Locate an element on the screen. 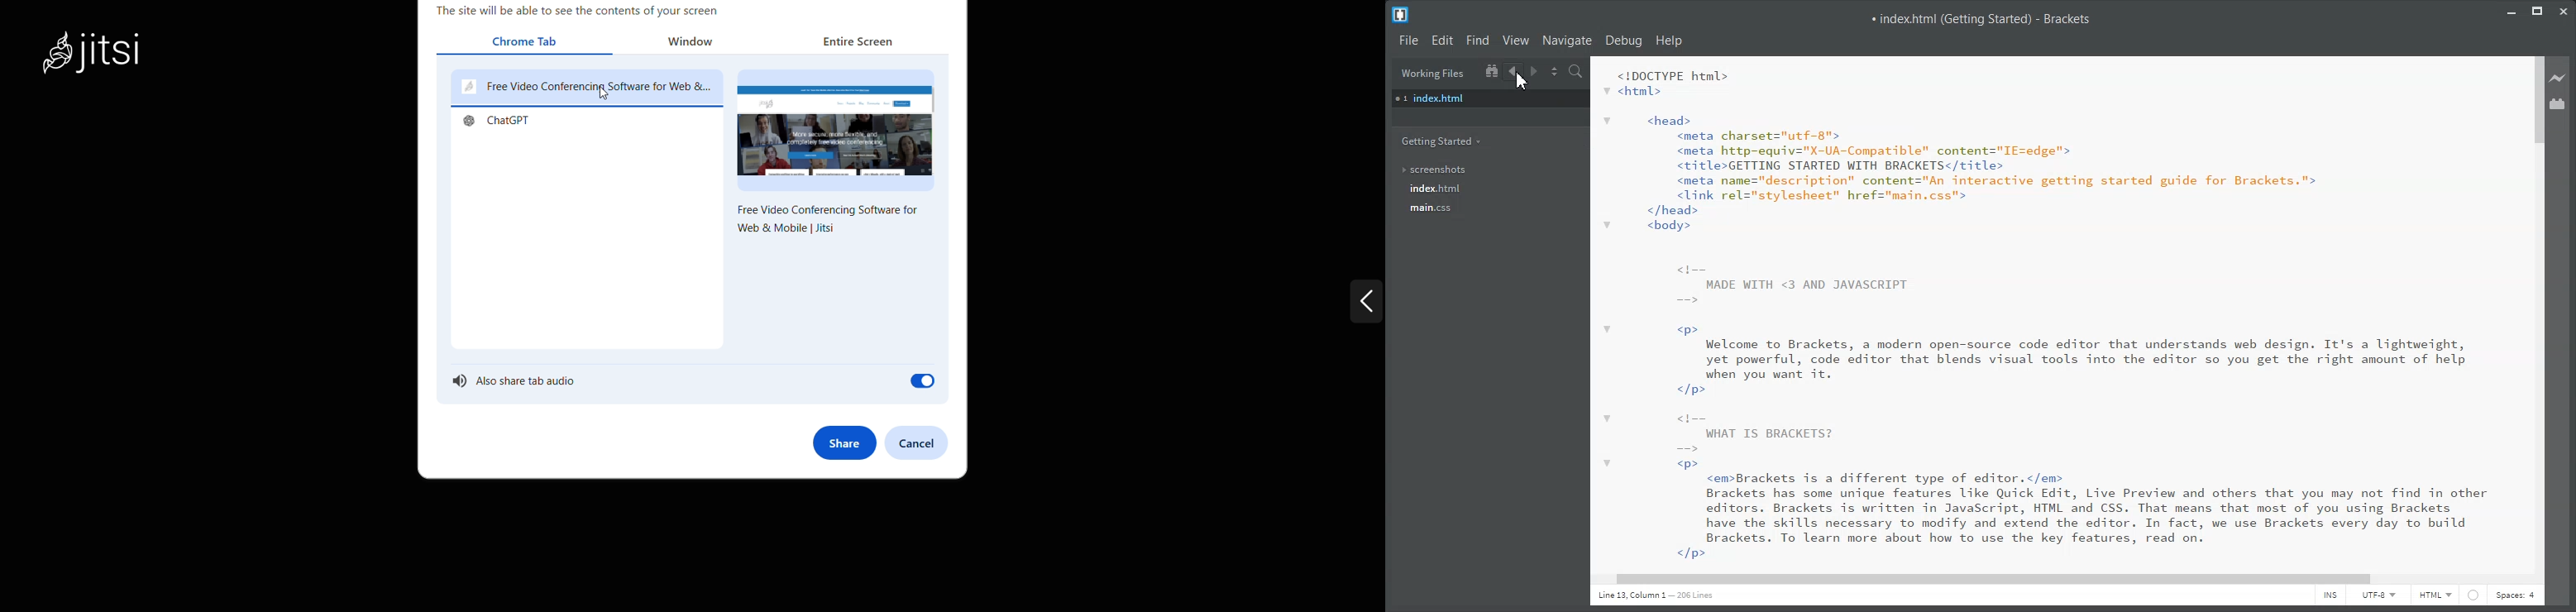  share is located at coordinates (843, 442).